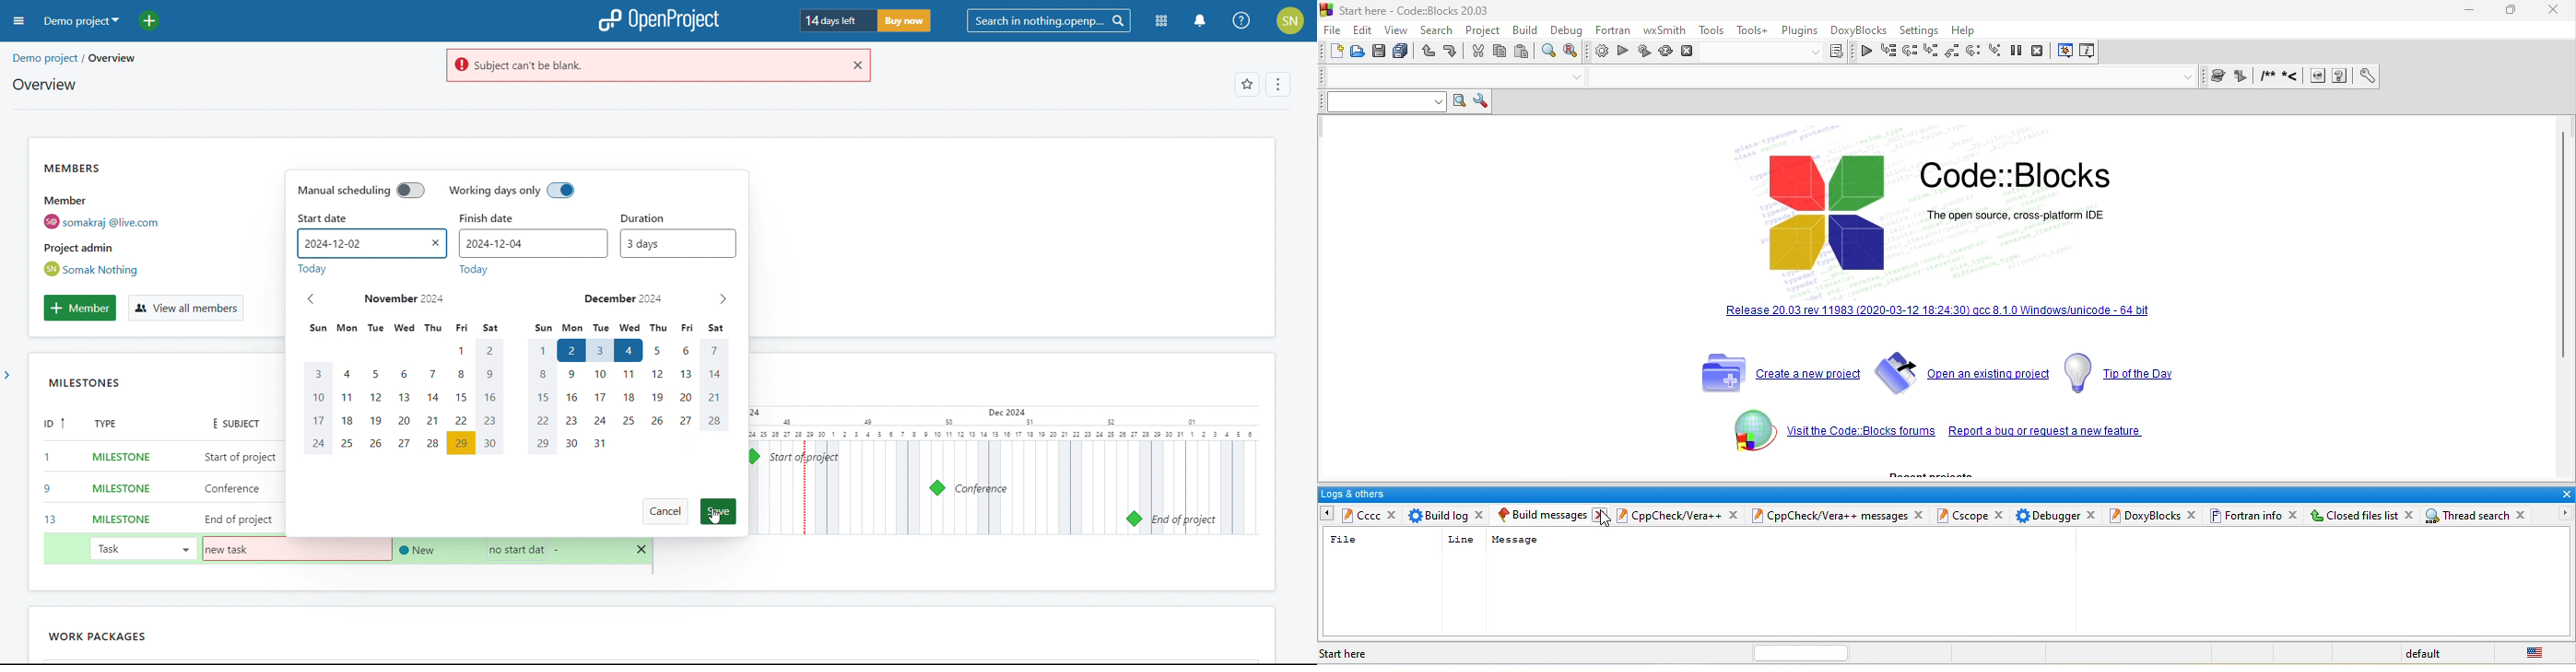 This screenshot has height=672, width=2576. Describe the element at coordinates (1351, 653) in the screenshot. I see `start here` at that location.